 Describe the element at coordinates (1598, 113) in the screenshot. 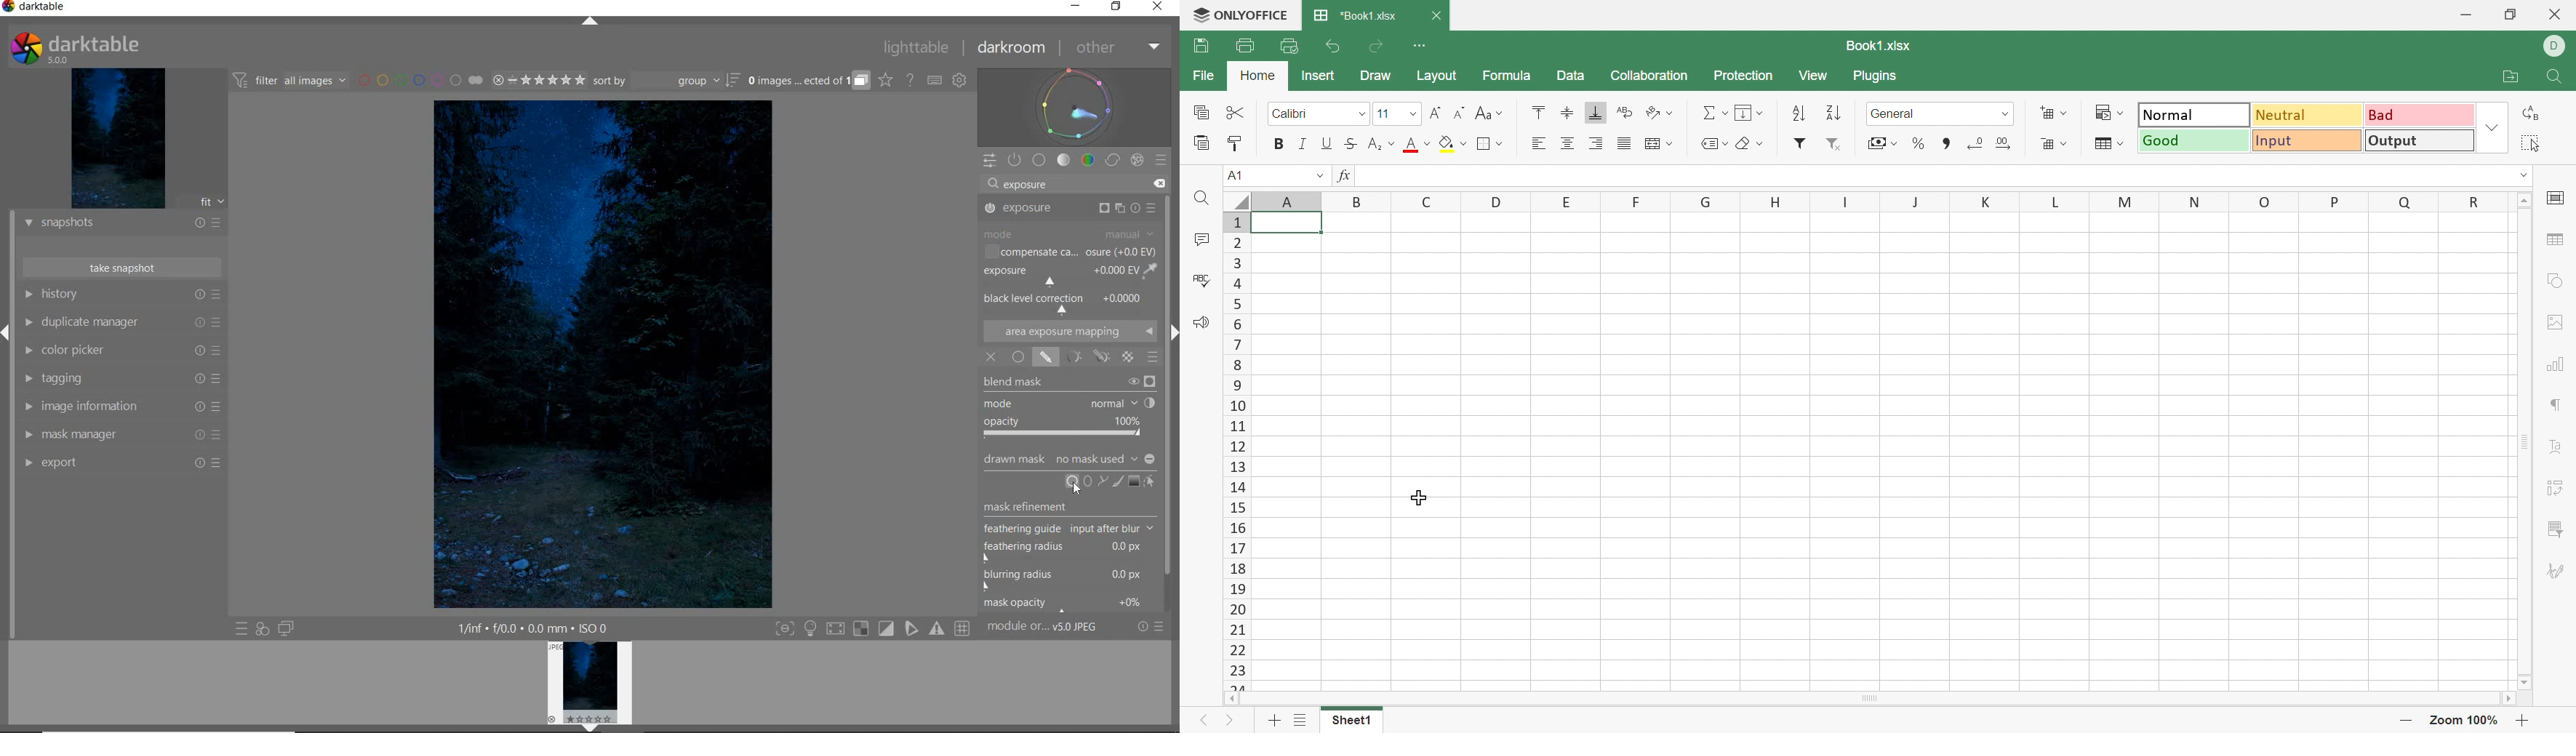

I see `Align Bottom` at that location.